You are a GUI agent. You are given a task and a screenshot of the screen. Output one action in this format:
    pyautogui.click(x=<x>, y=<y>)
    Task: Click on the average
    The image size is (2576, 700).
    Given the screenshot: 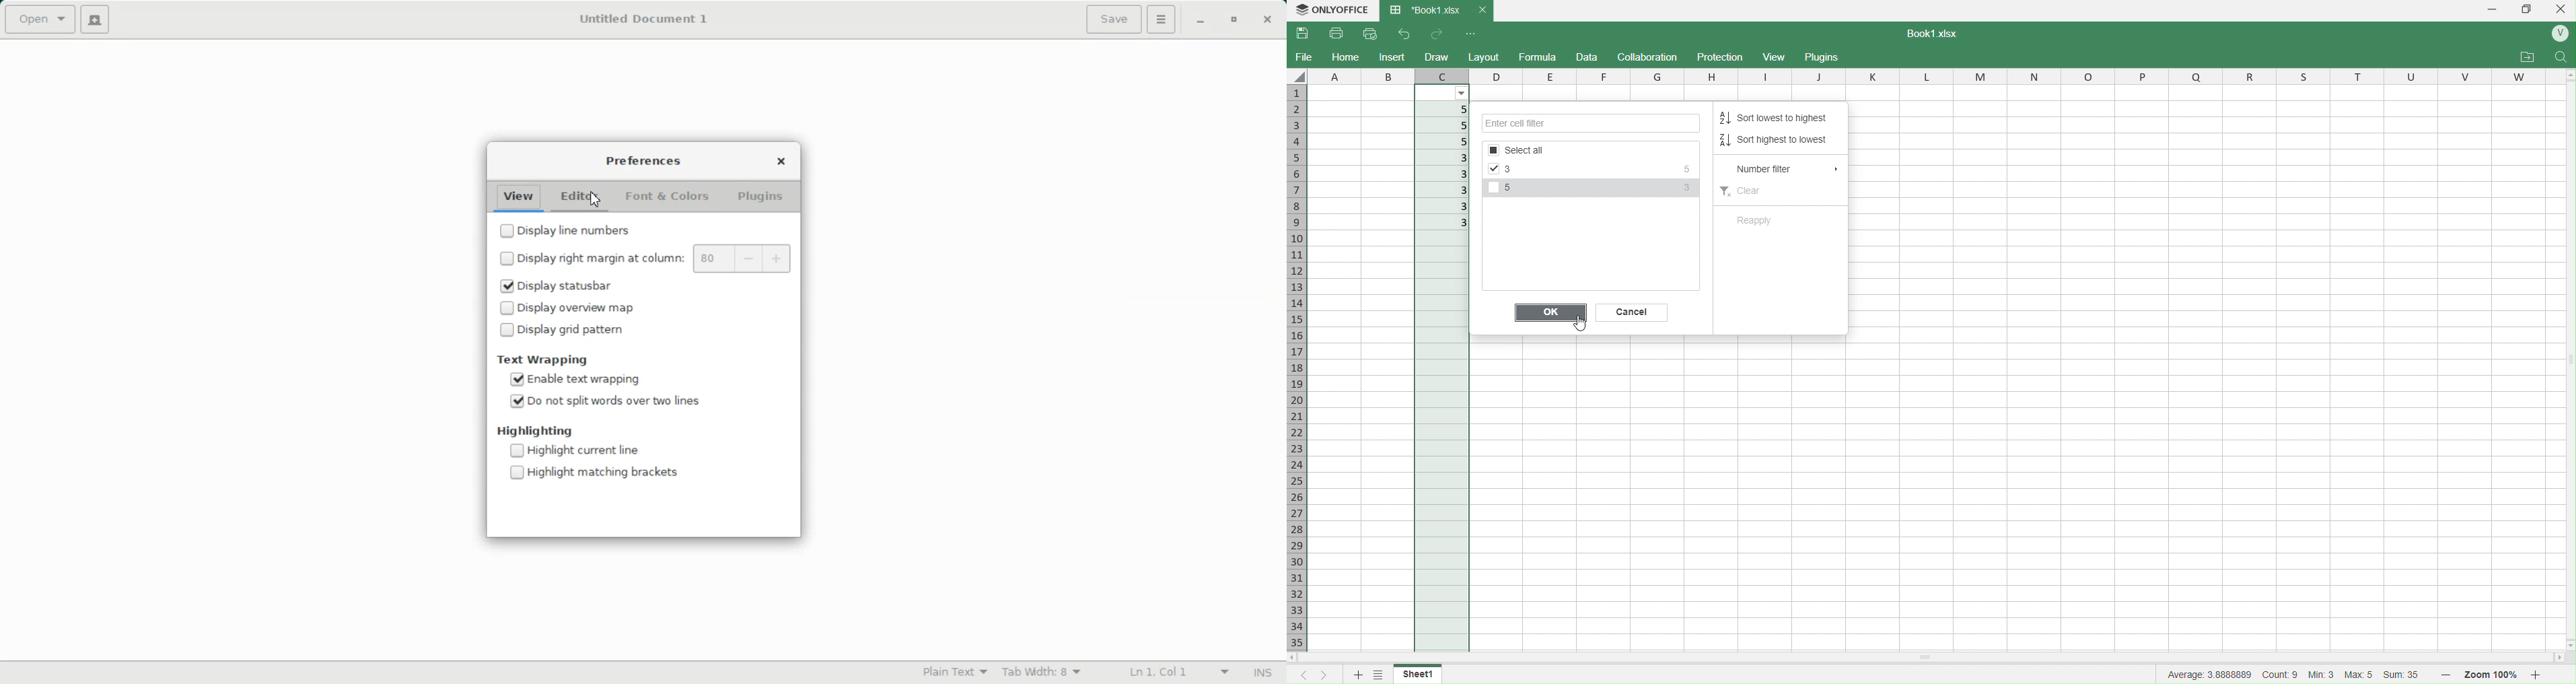 What is the action you would take?
    pyautogui.click(x=2211, y=674)
    